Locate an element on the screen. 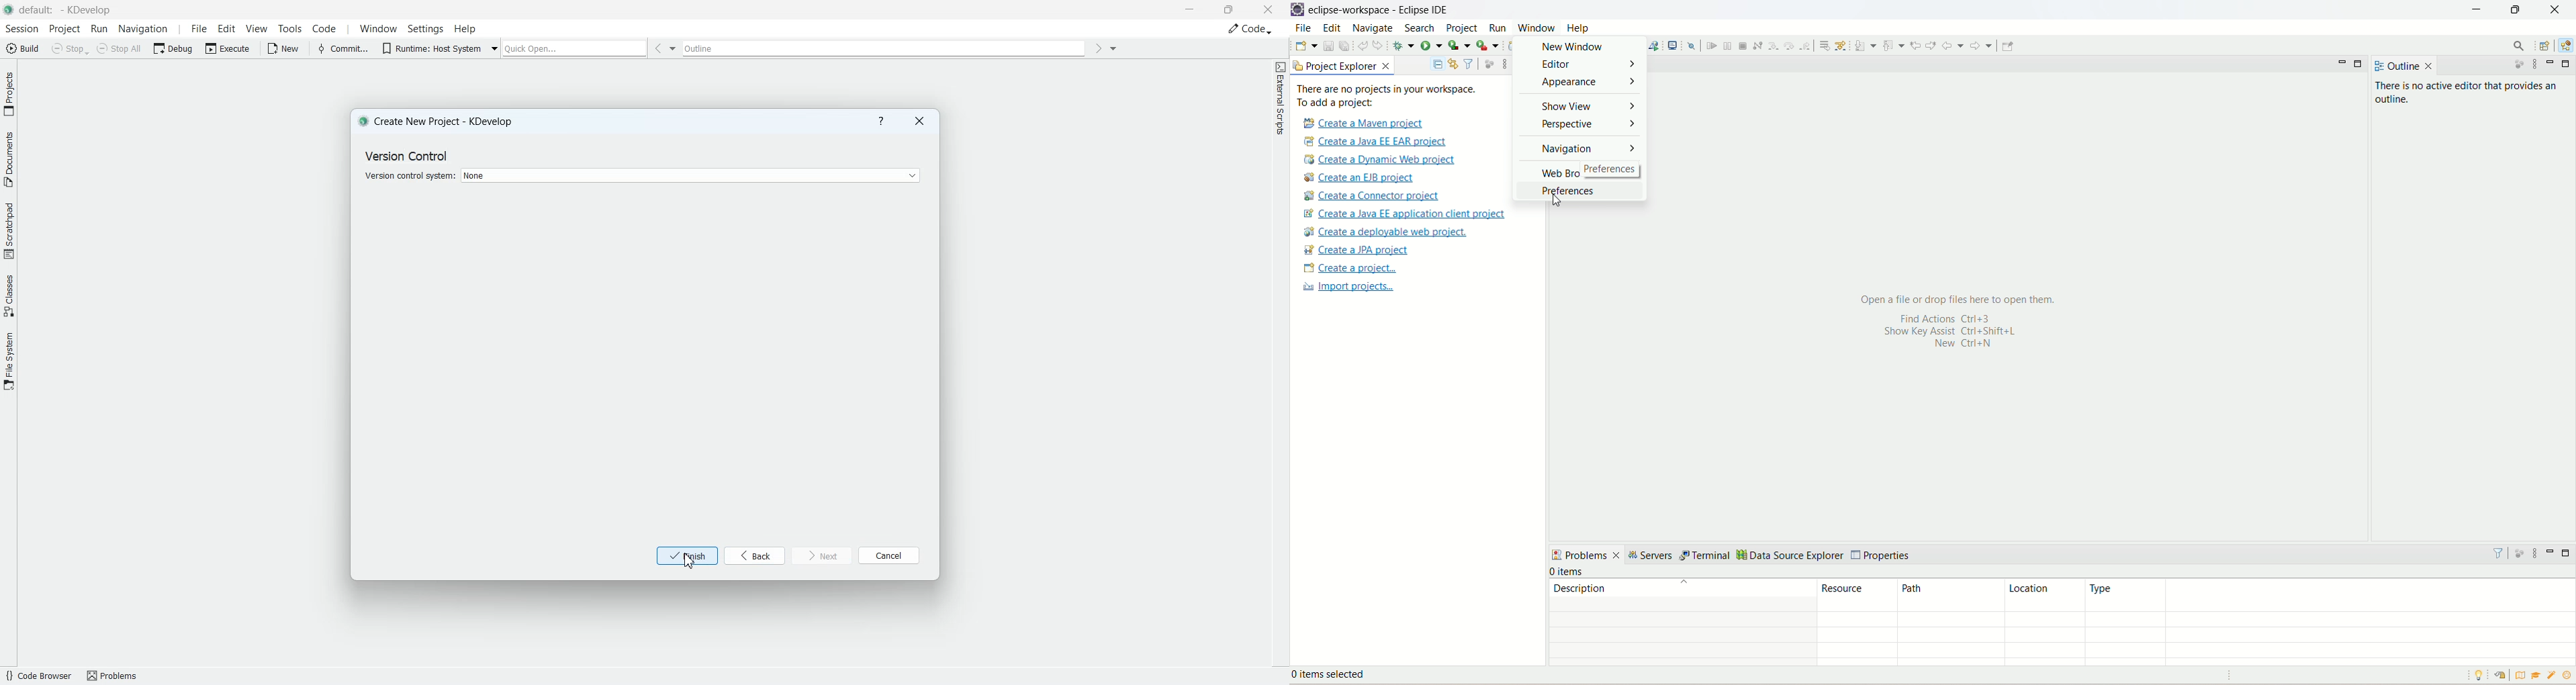 This screenshot has width=2576, height=700. show view is located at coordinates (1582, 106).